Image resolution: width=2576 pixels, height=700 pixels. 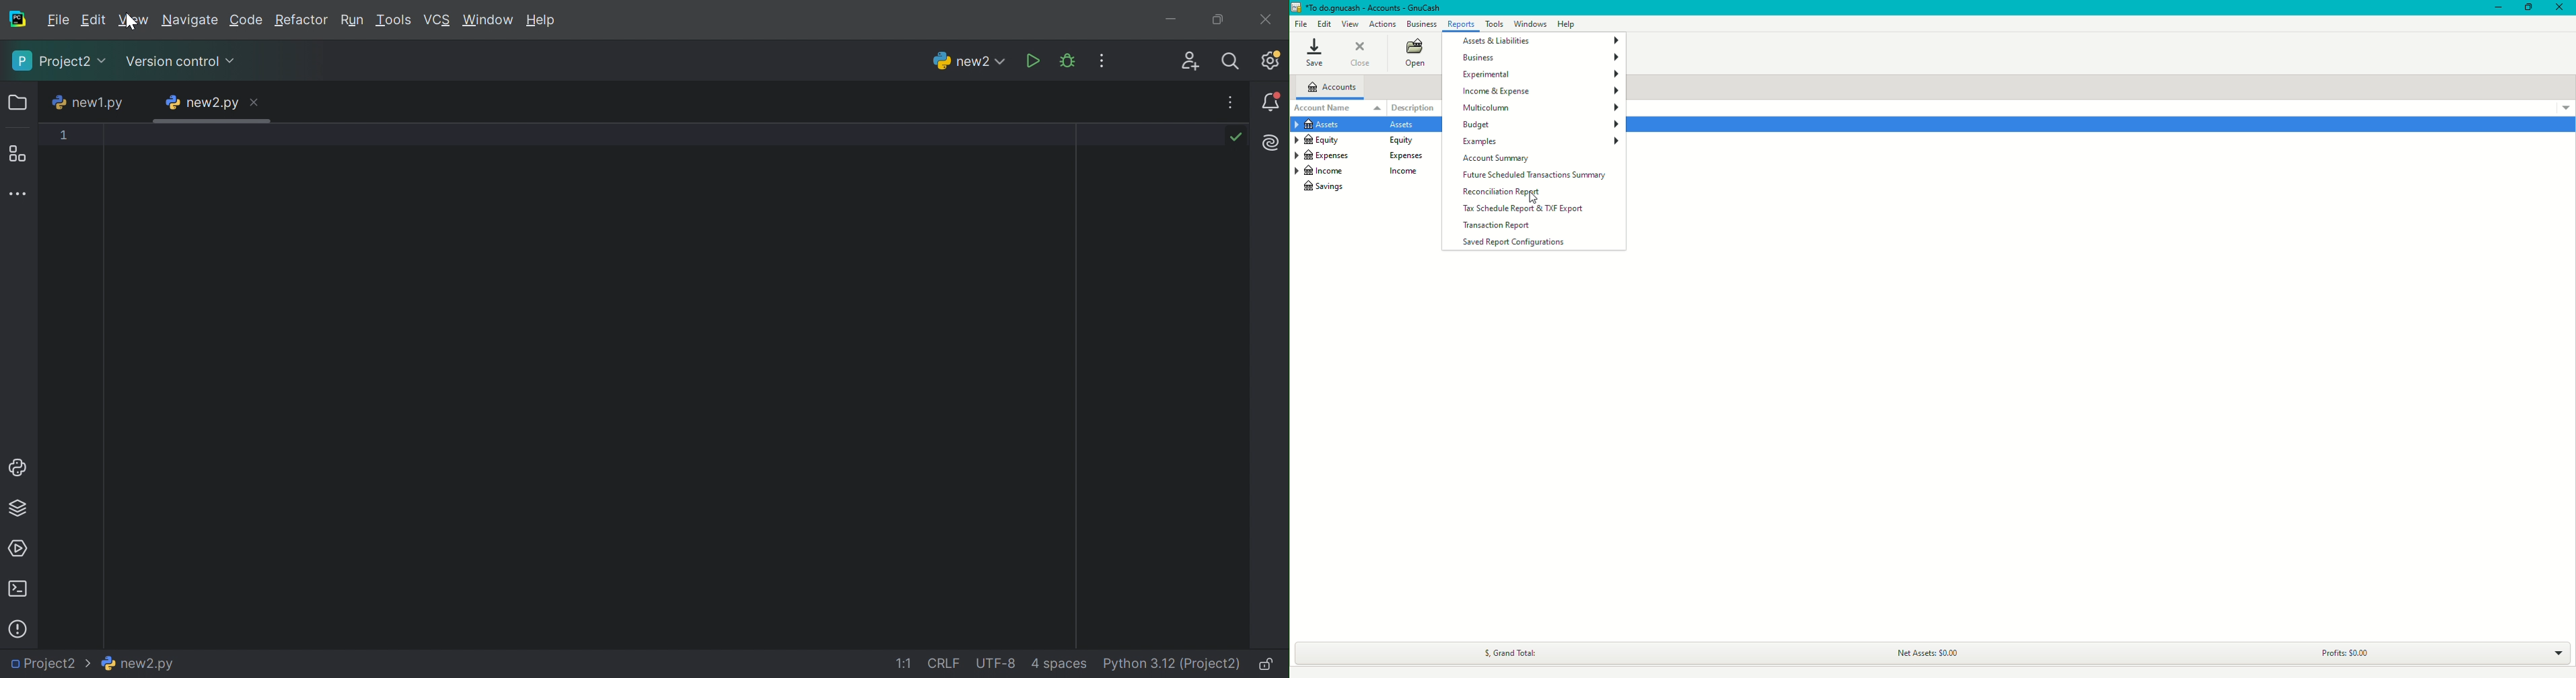 I want to click on 4 spaces, so click(x=1057, y=665).